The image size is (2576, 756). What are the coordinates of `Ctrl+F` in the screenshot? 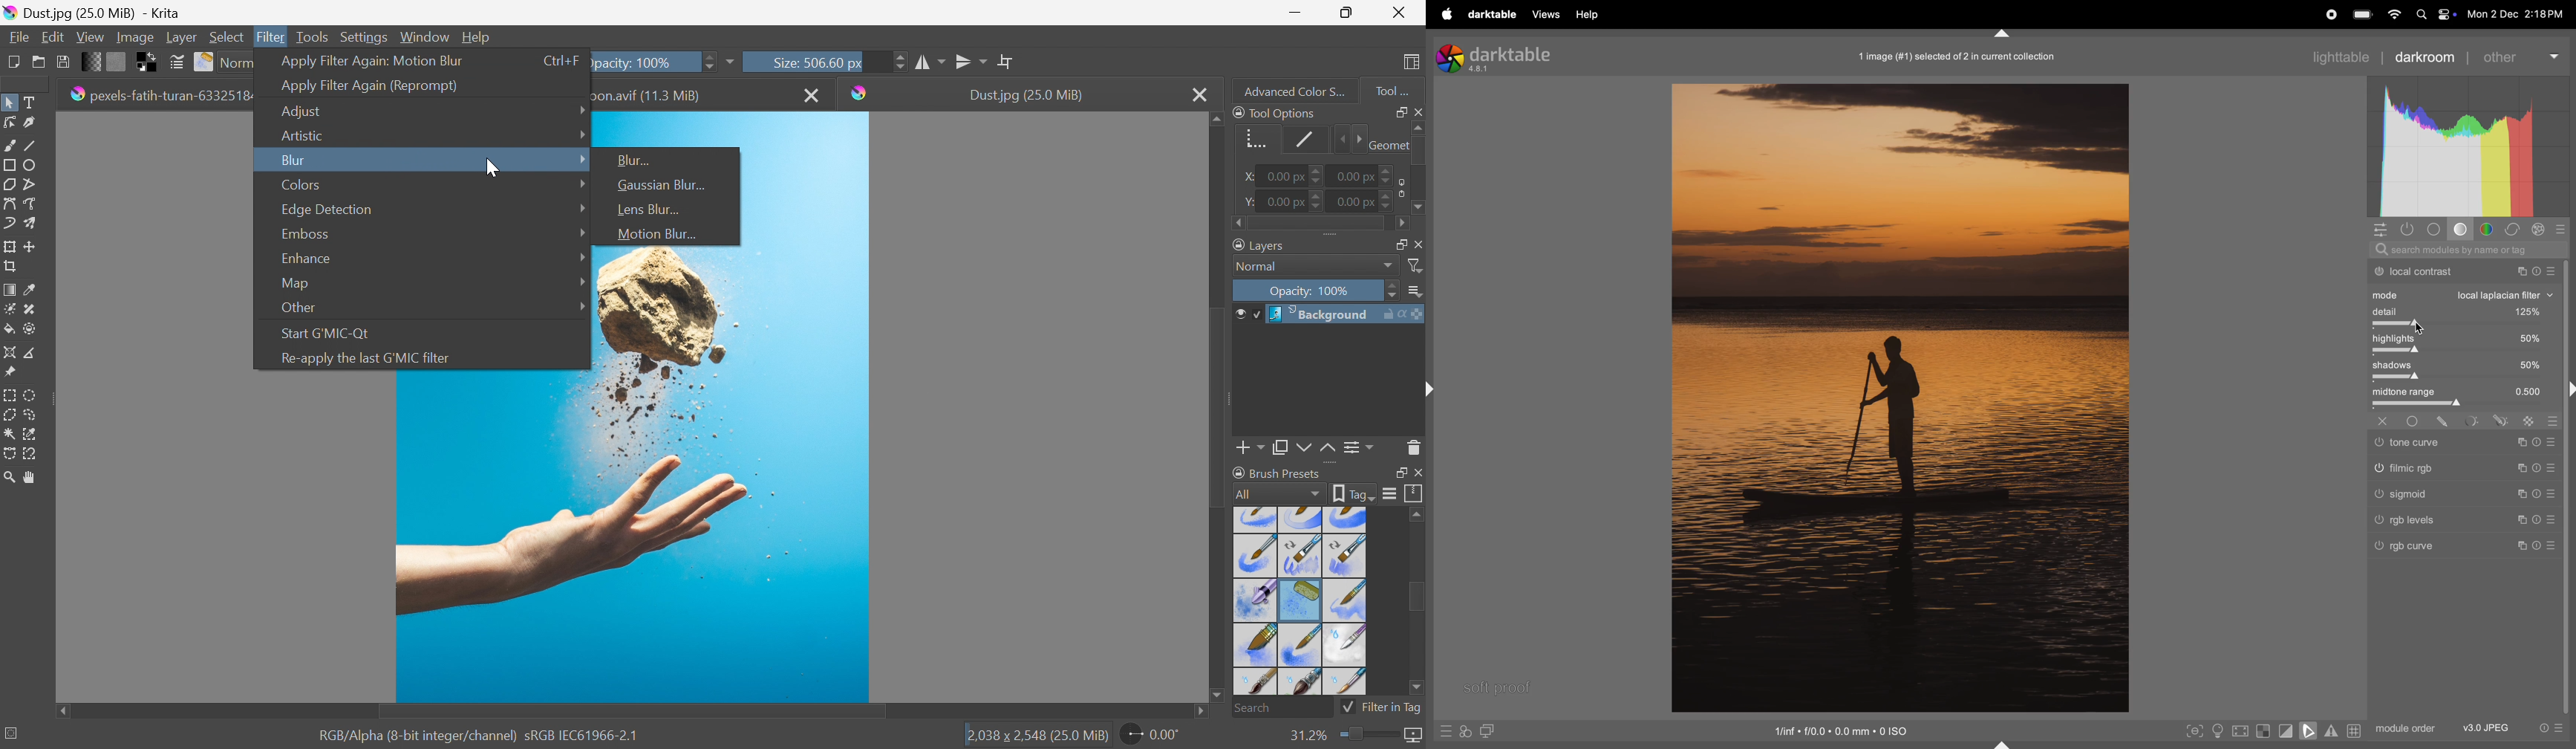 It's located at (562, 60).